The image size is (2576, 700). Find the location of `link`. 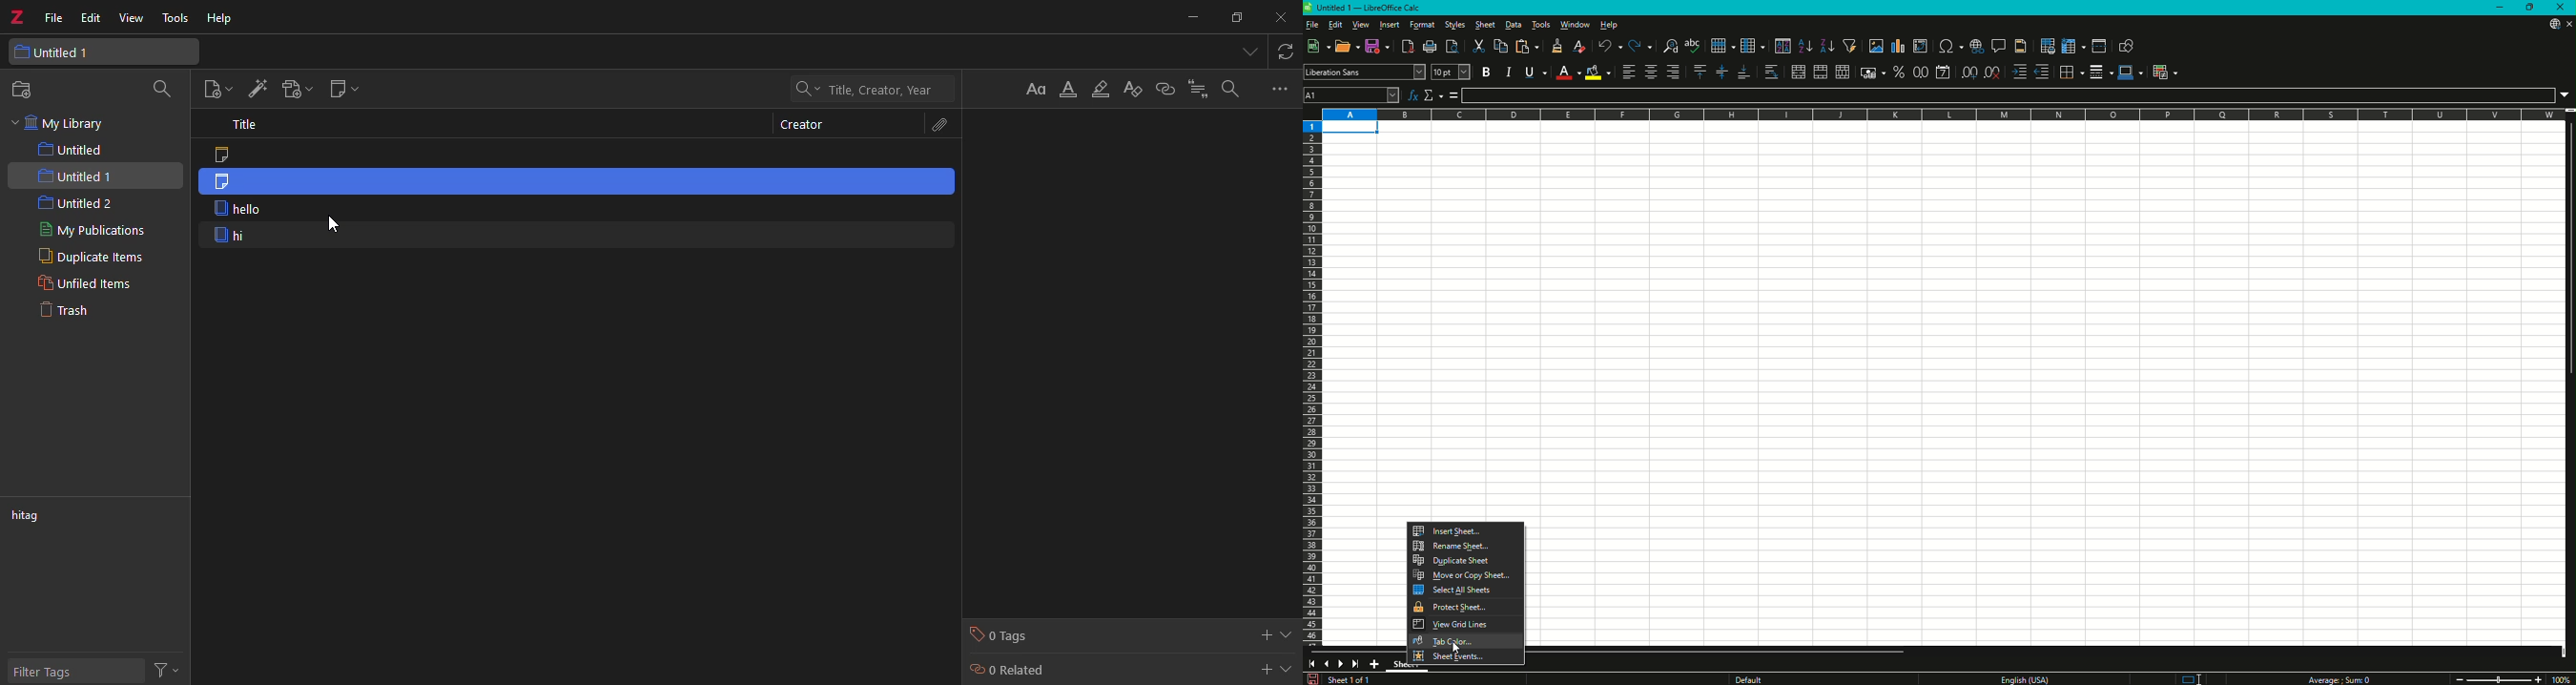

link is located at coordinates (1164, 88).